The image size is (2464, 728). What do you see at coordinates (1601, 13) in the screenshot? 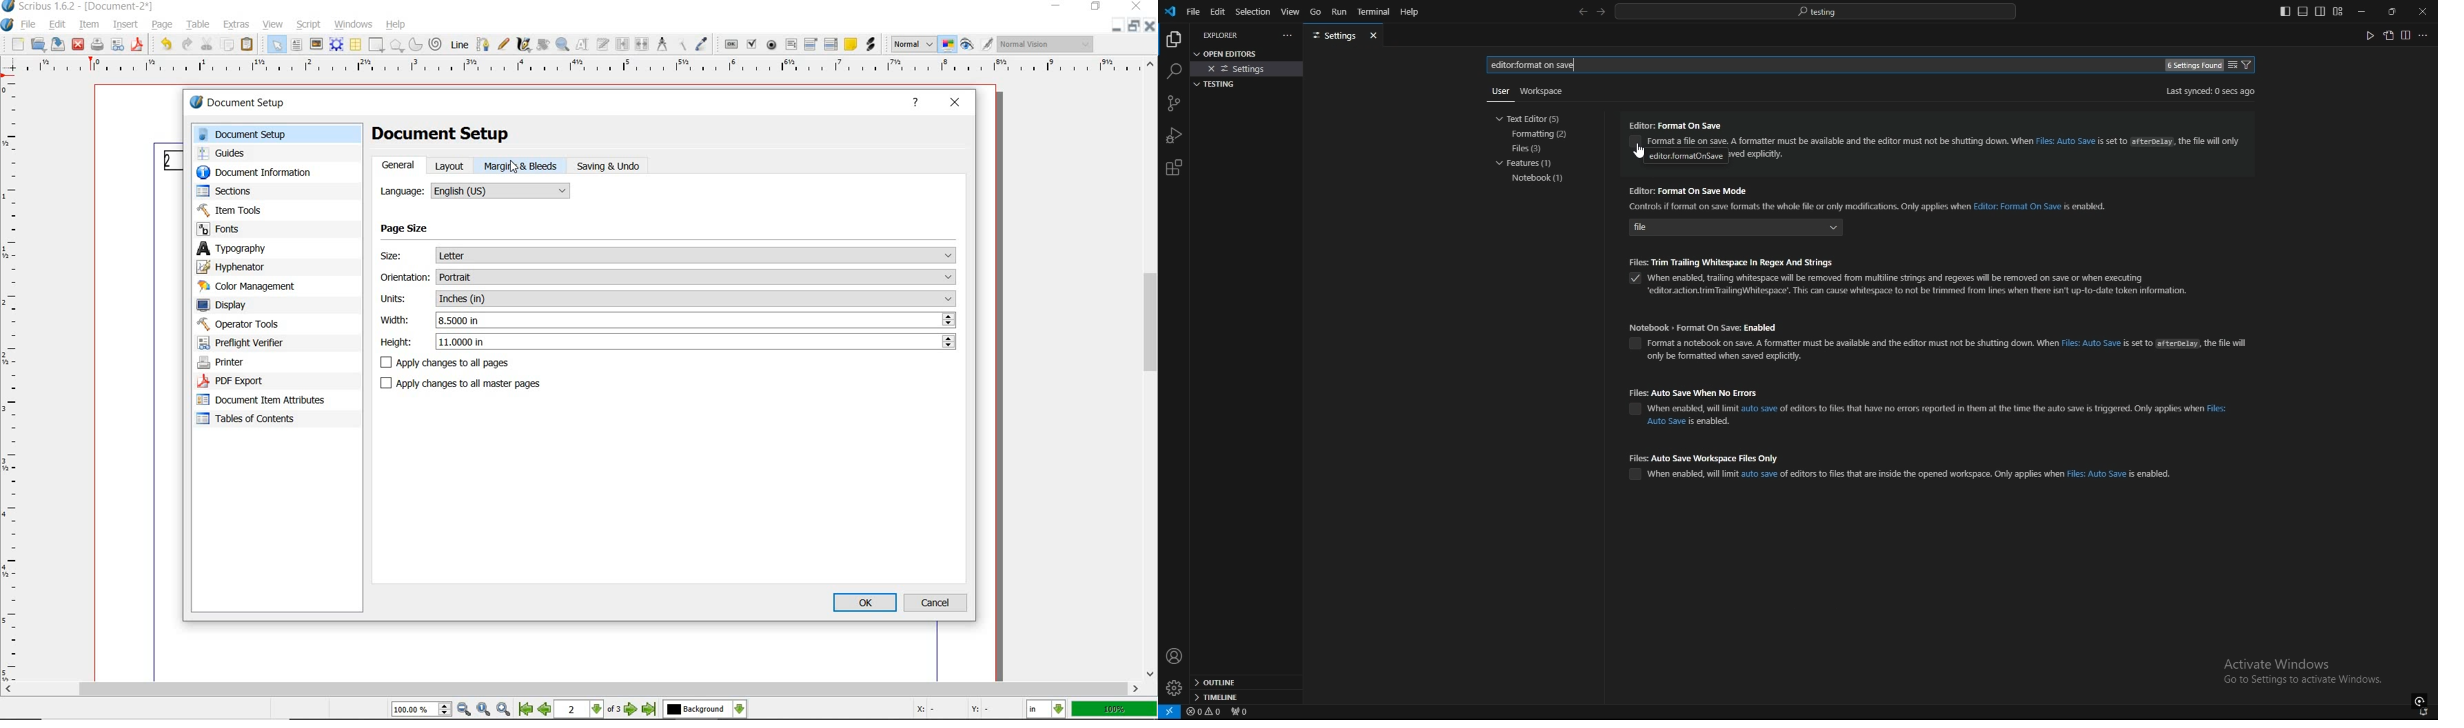
I see `forward` at bounding box center [1601, 13].